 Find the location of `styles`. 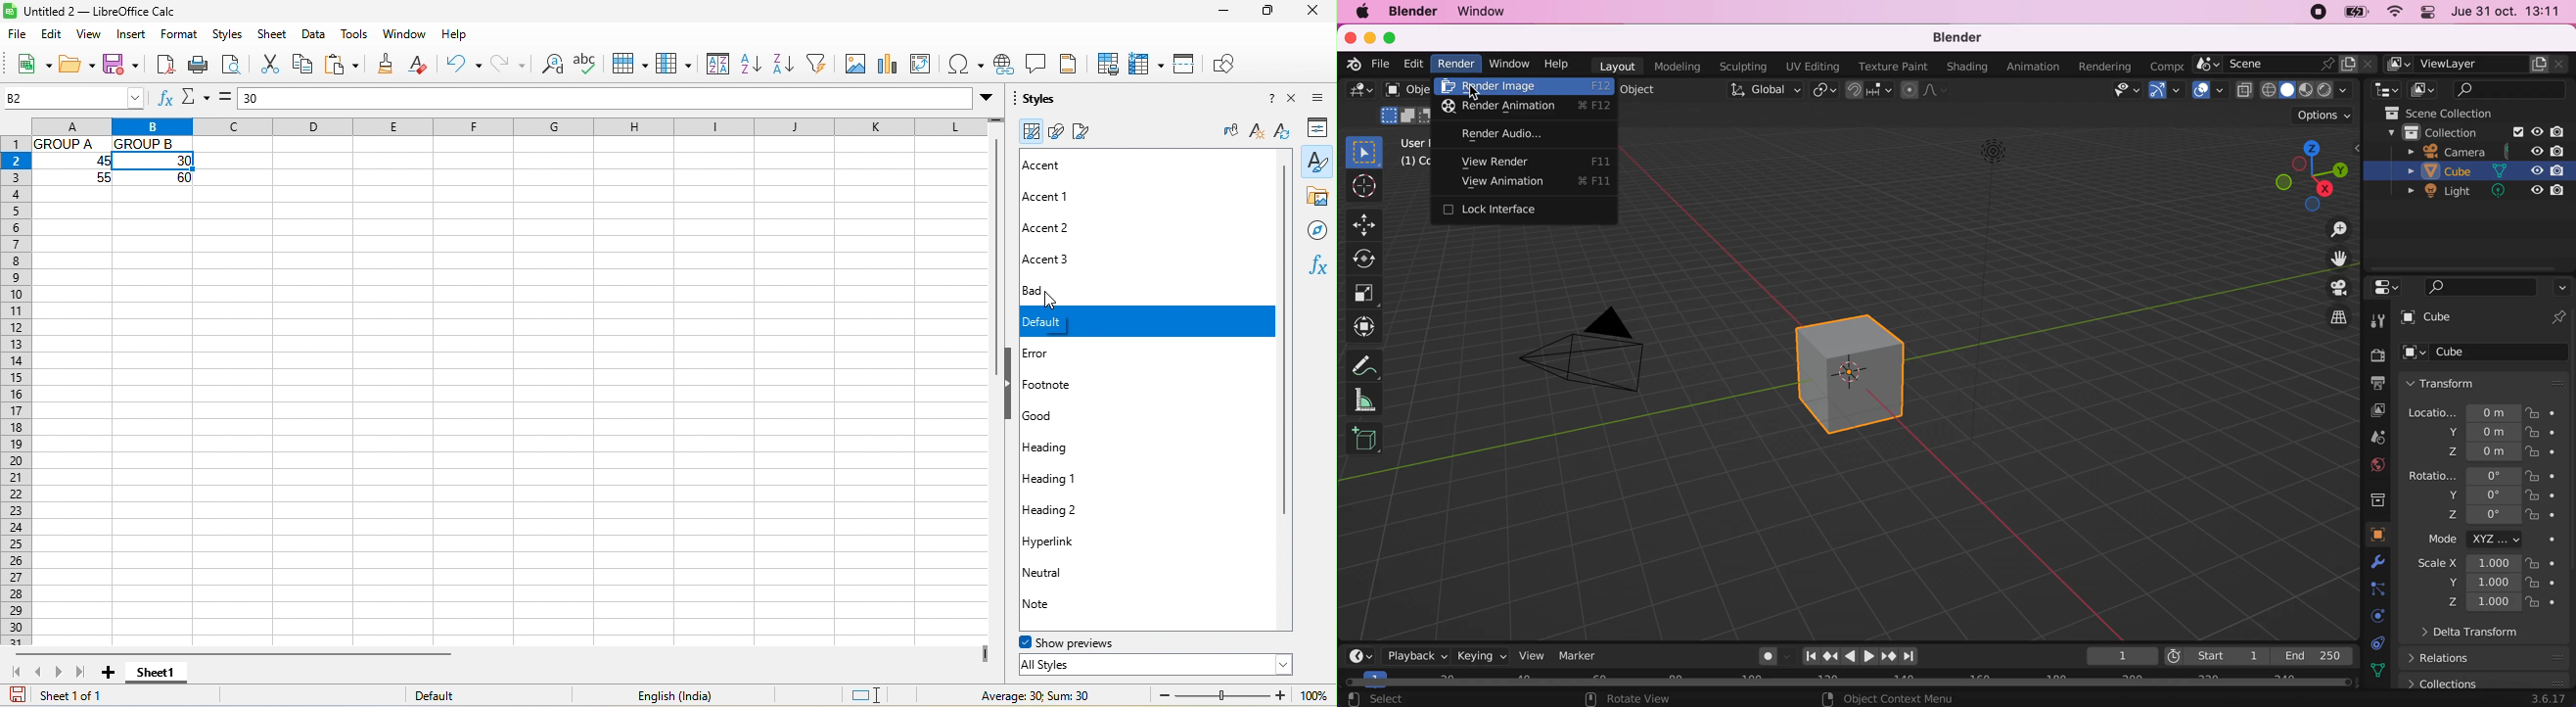

styles is located at coordinates (1043, 100).